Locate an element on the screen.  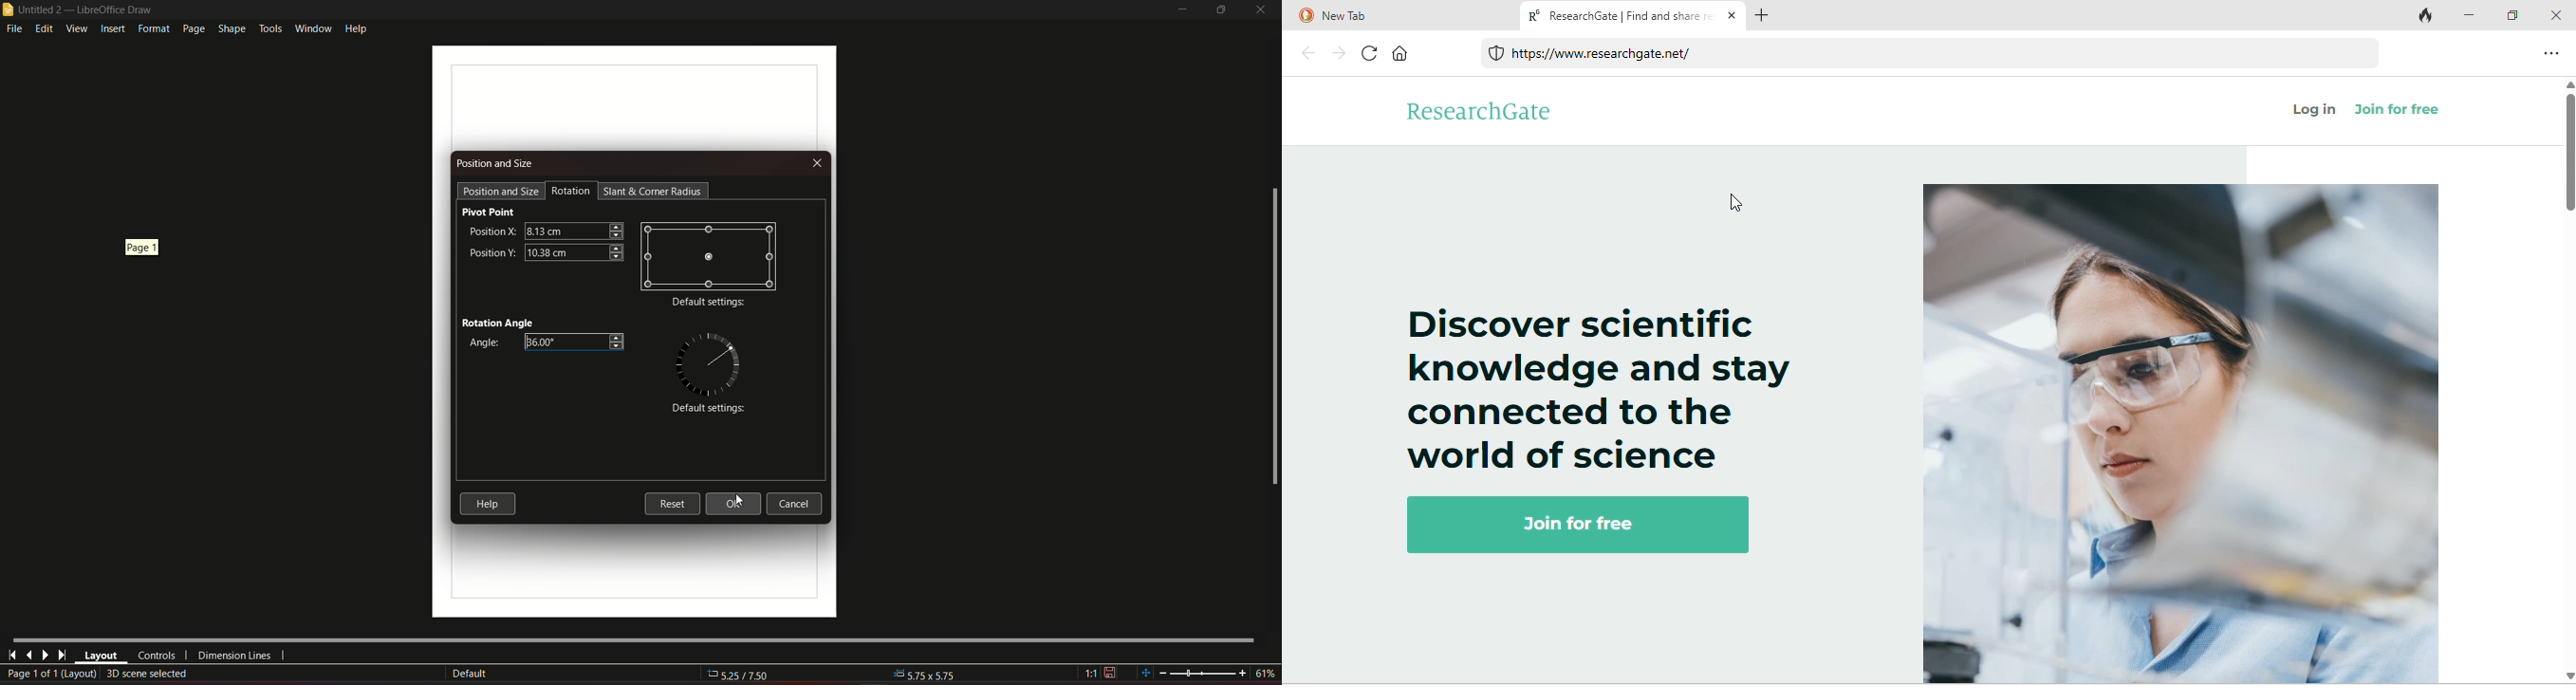
1:1 is located at coordinates (1100, 673).